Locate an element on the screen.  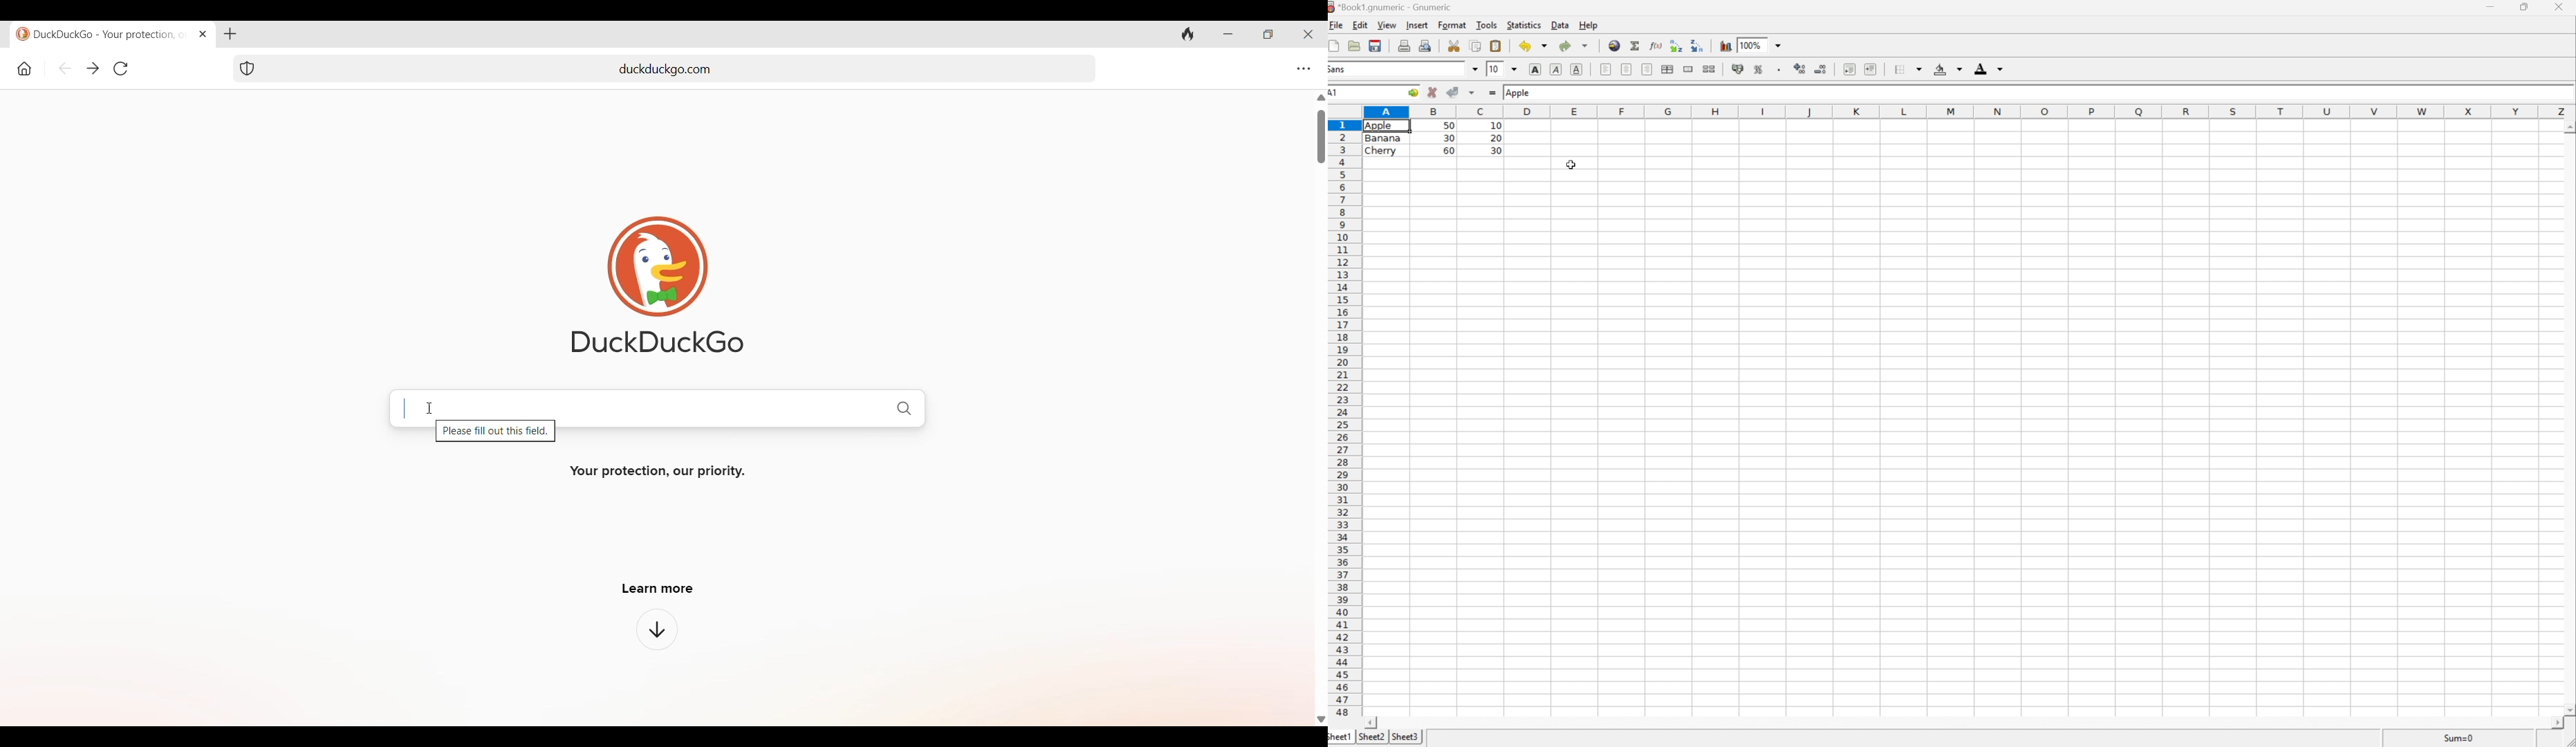
sheet2 is located at coordinates (1371, 736).